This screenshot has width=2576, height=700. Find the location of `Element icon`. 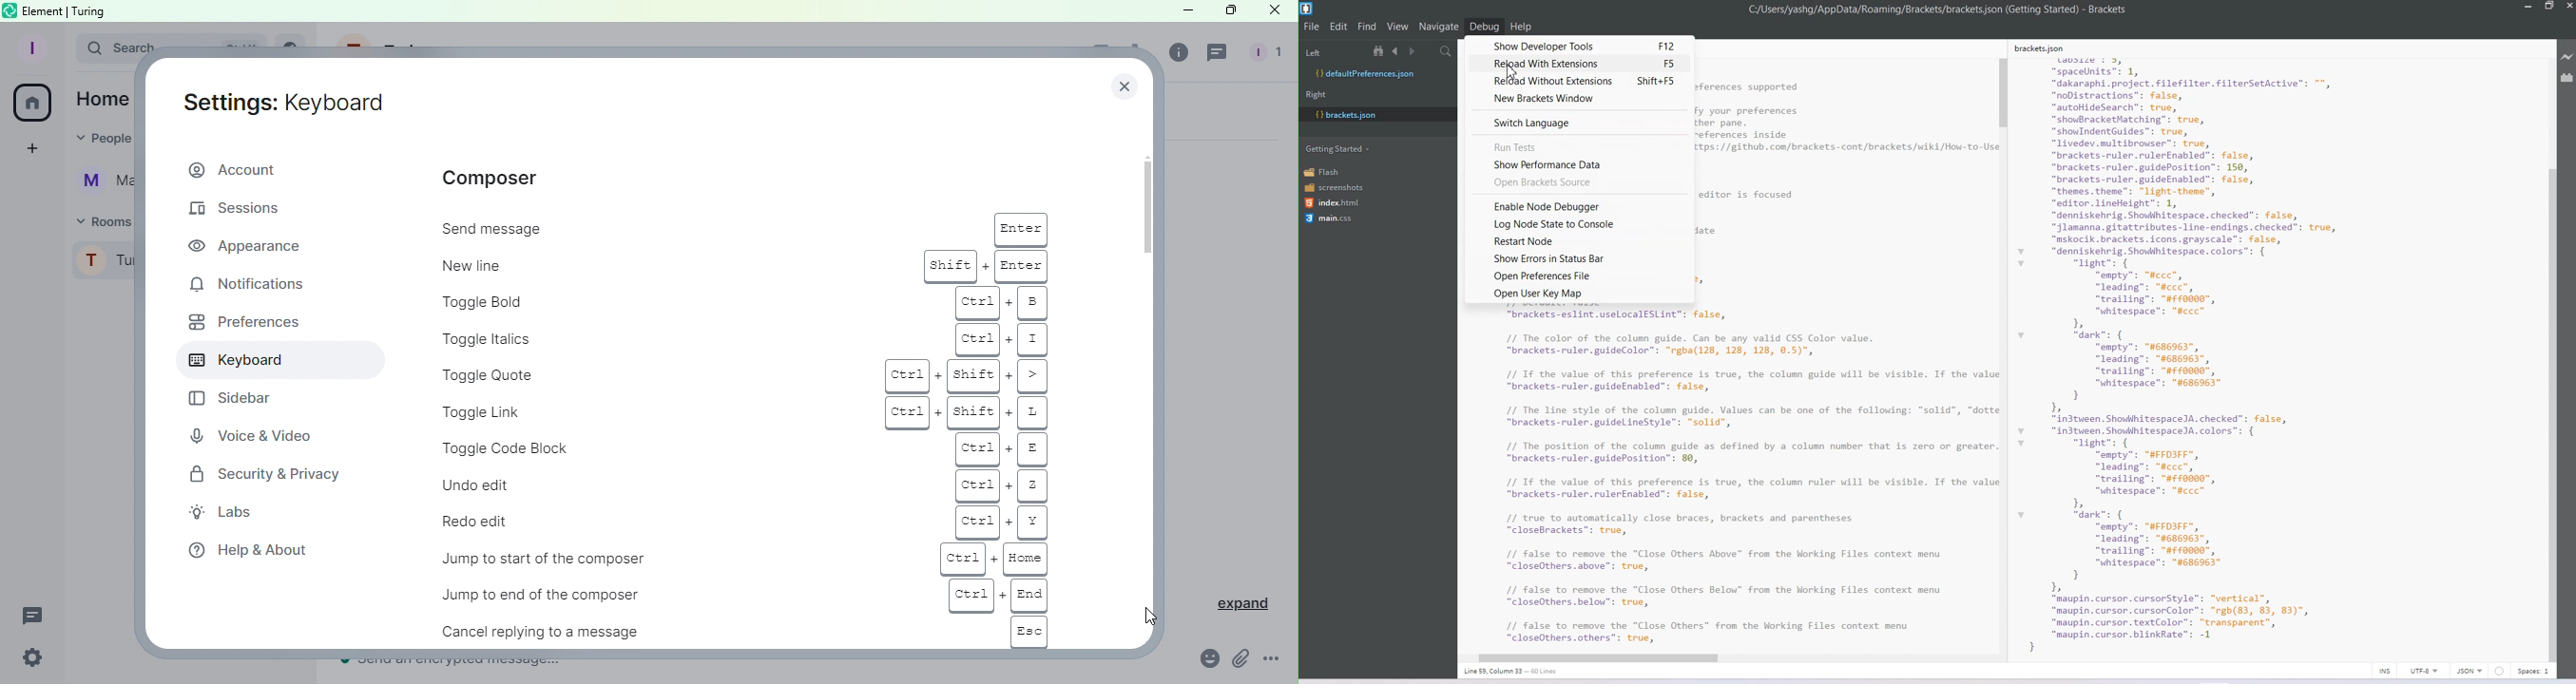

Element icon is located at coordinates (11, 10).